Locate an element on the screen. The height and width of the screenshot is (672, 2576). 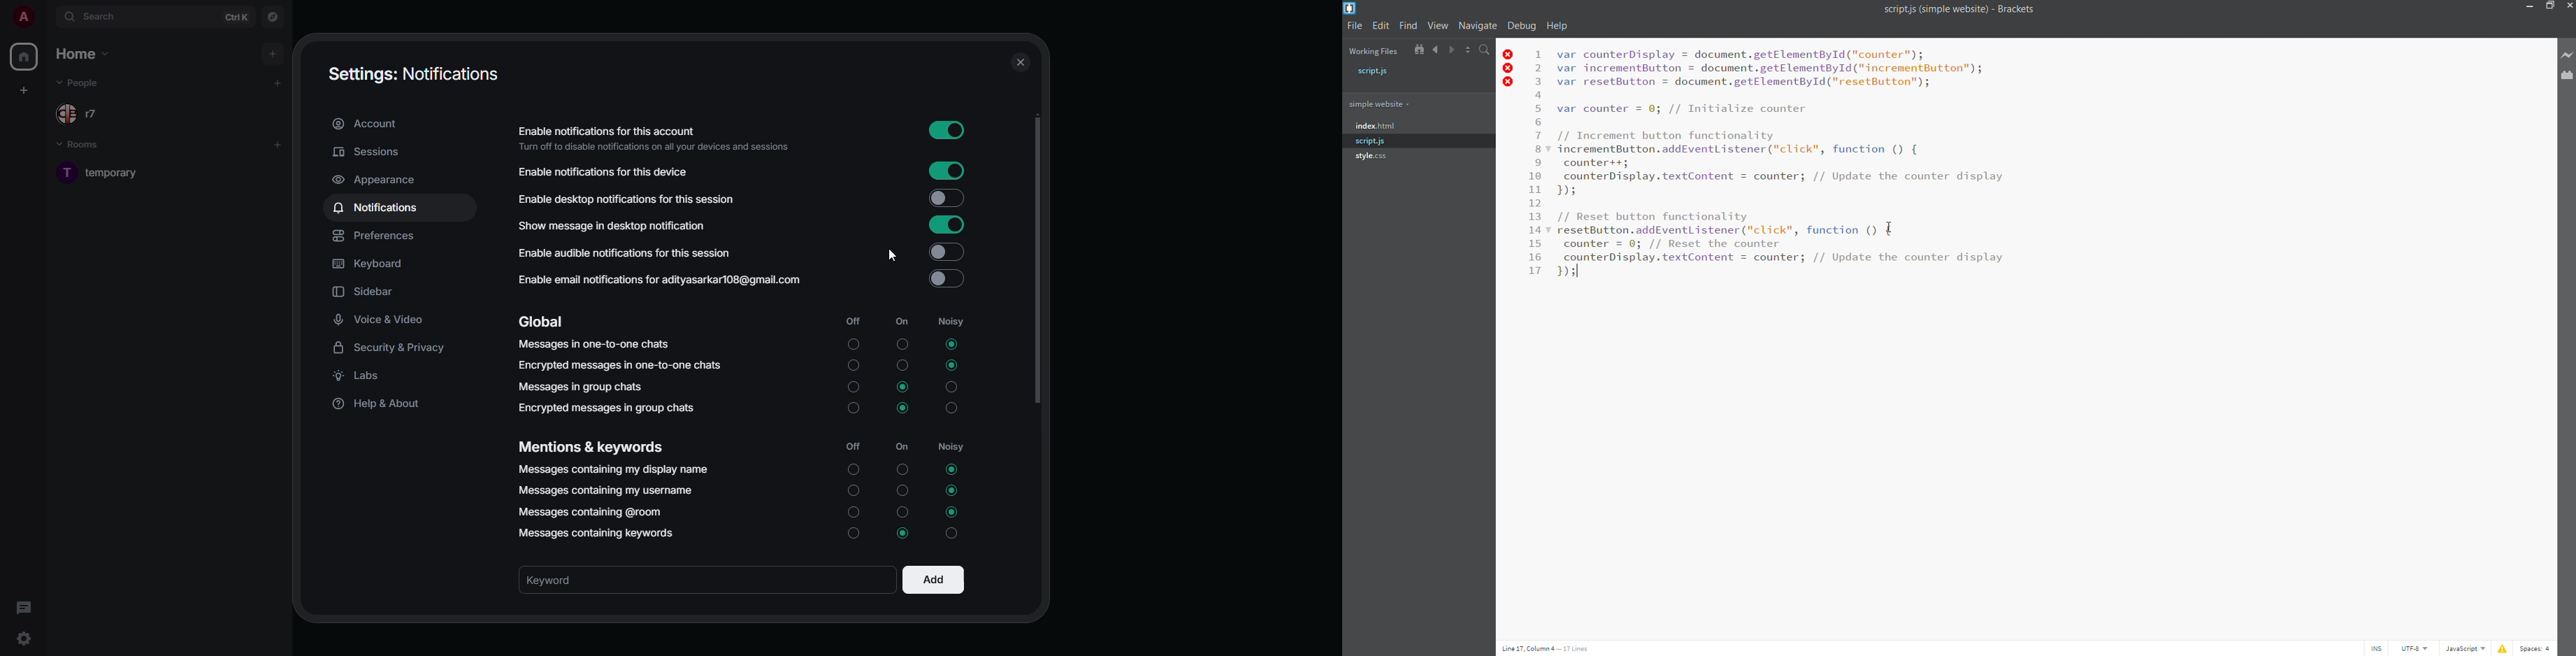
live preview is located at coordinates (2568, 55).